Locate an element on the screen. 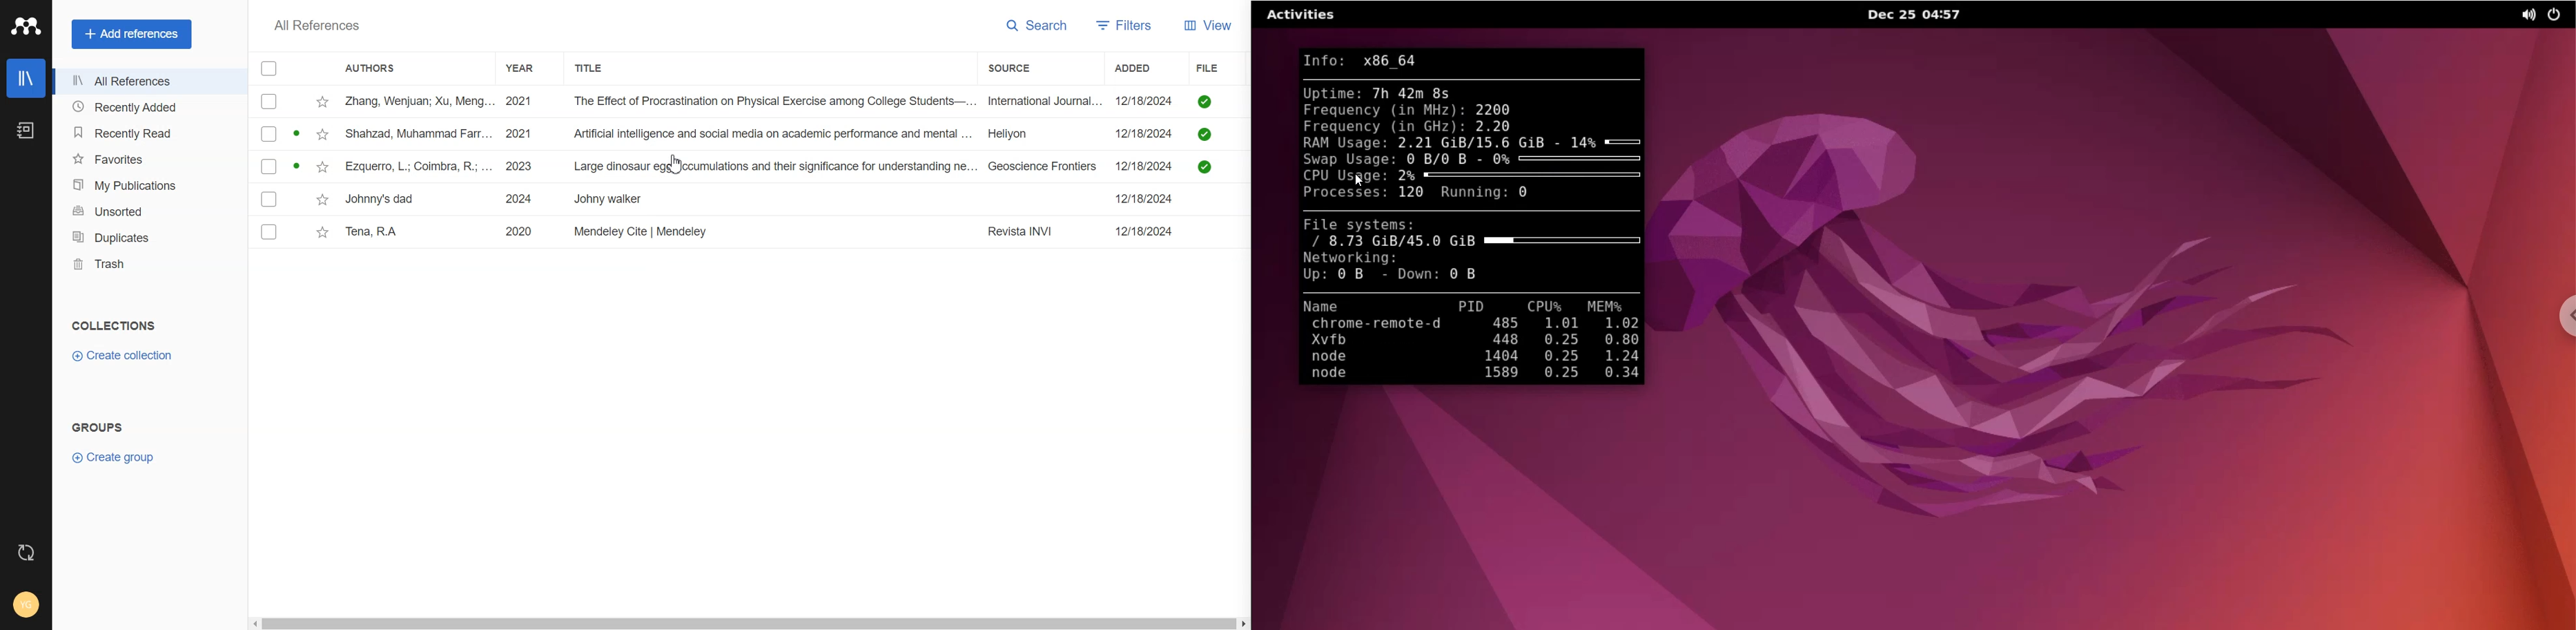 Image resolution: width=2576 pixels, height=644 pixels. Account is located at coordinates (24, 602).